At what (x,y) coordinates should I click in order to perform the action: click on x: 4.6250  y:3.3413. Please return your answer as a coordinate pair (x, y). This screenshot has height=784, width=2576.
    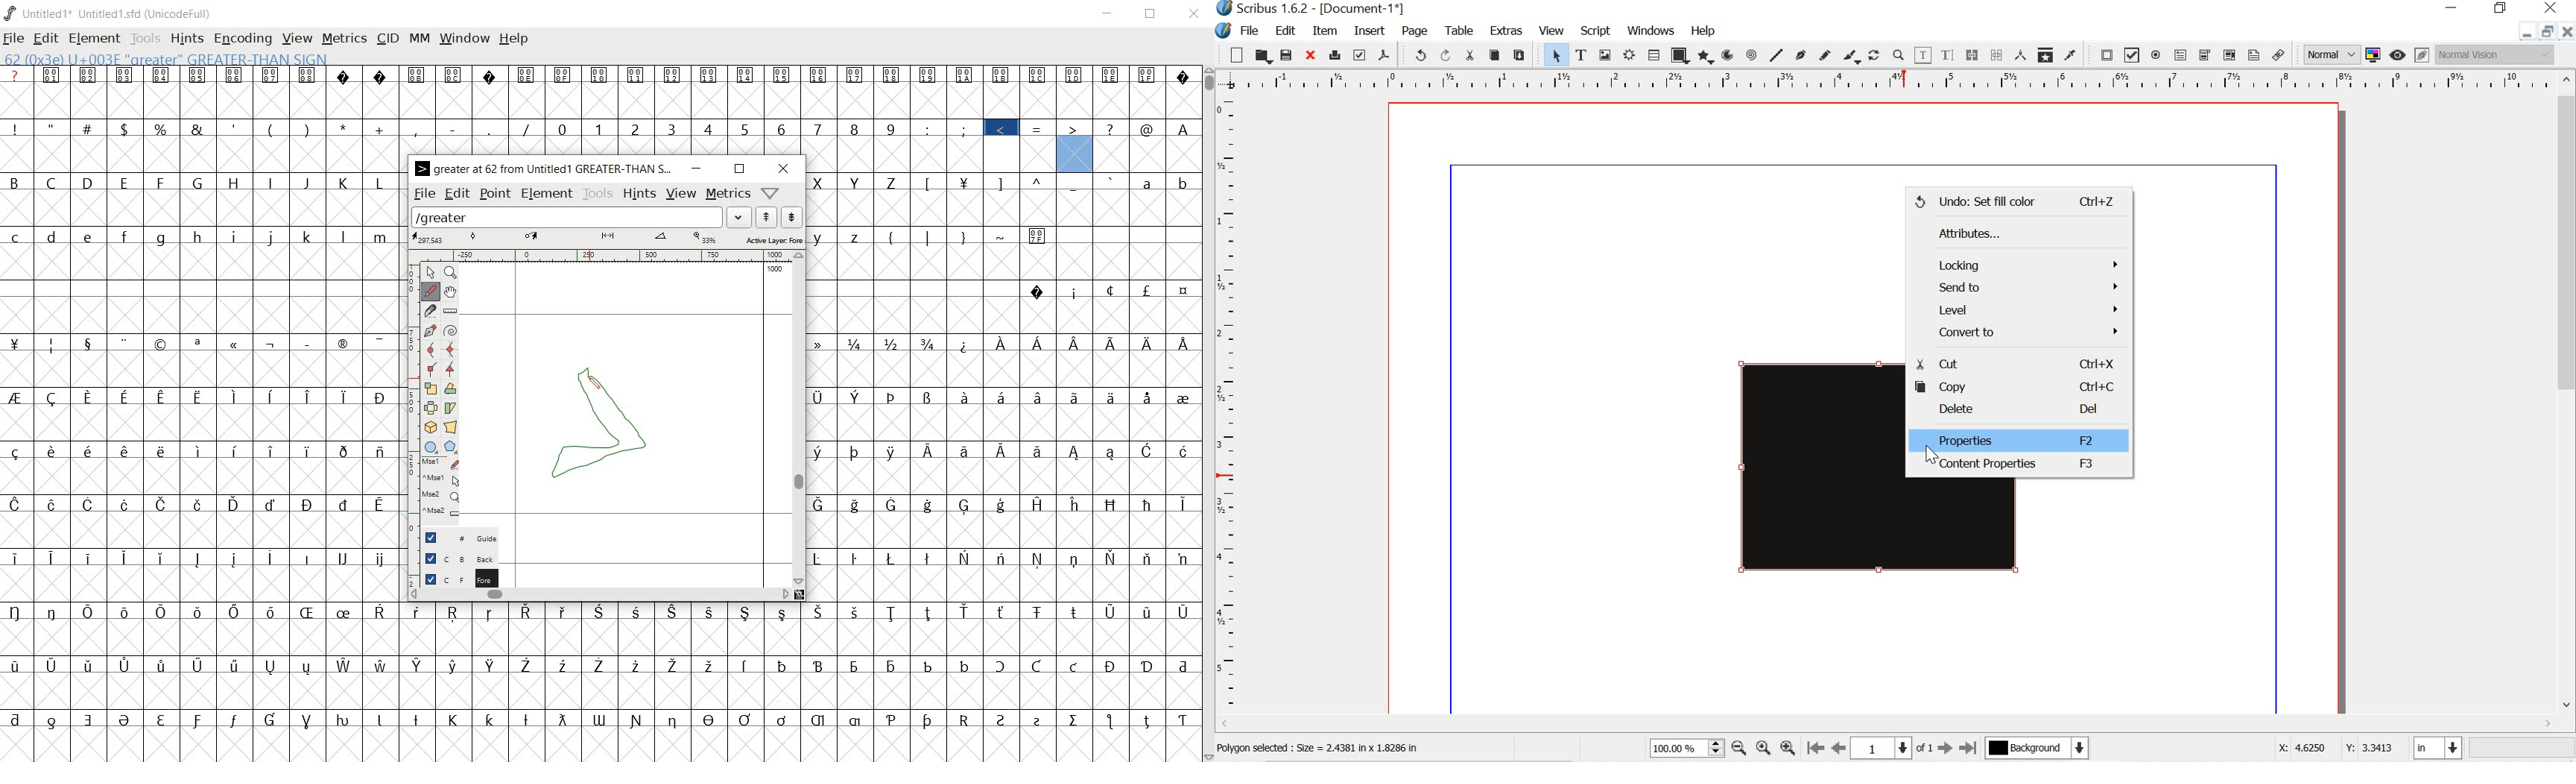
    Looking at the image, I should click on (2334, 747).